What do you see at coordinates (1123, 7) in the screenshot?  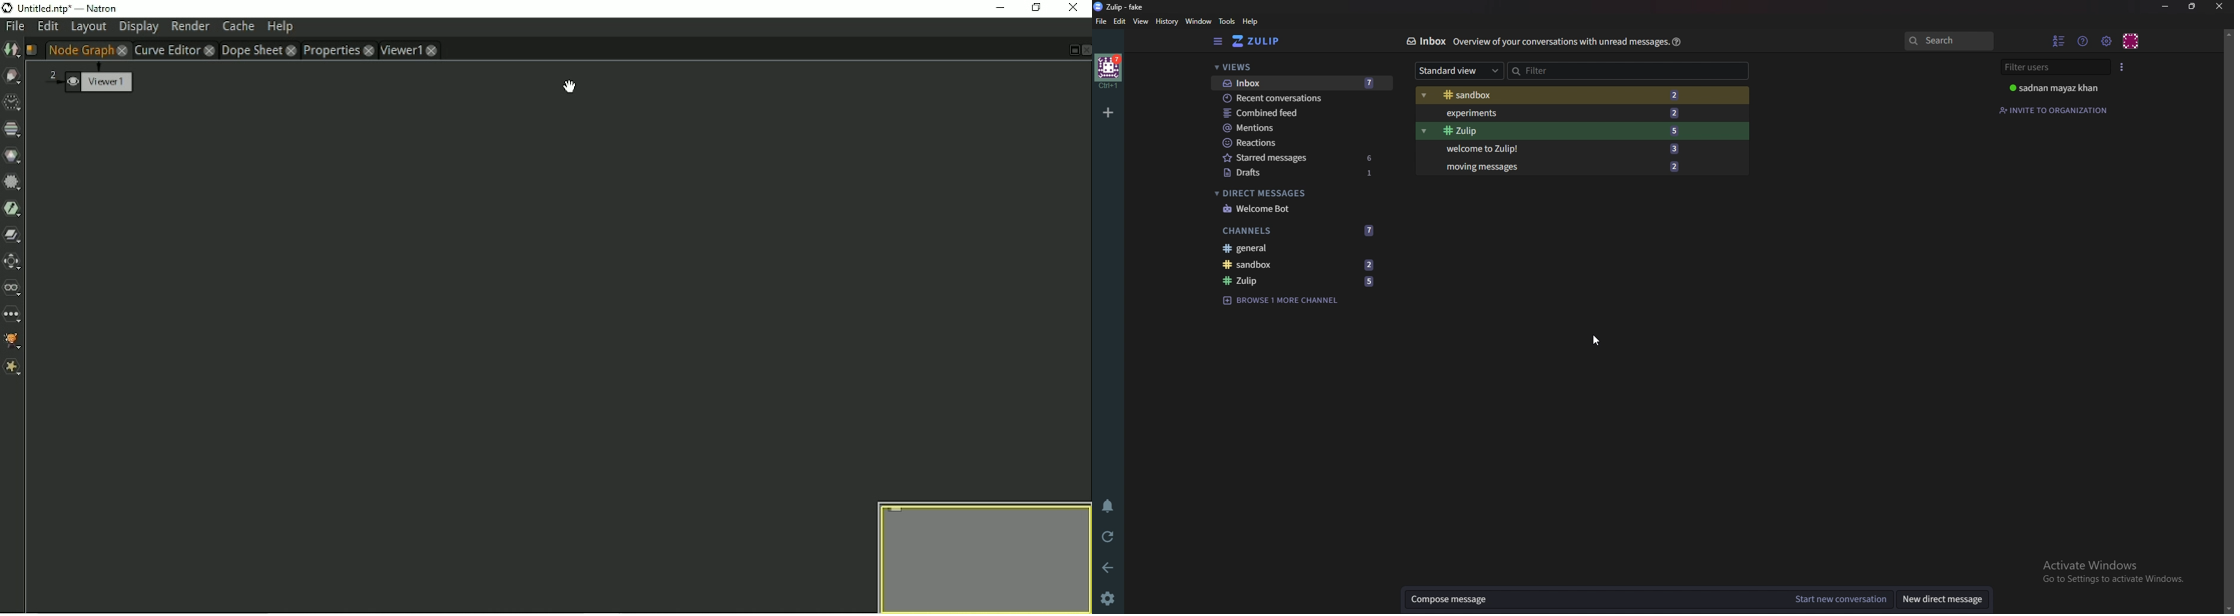 I see `zulip-fake` at bounding box center [1123, 7].